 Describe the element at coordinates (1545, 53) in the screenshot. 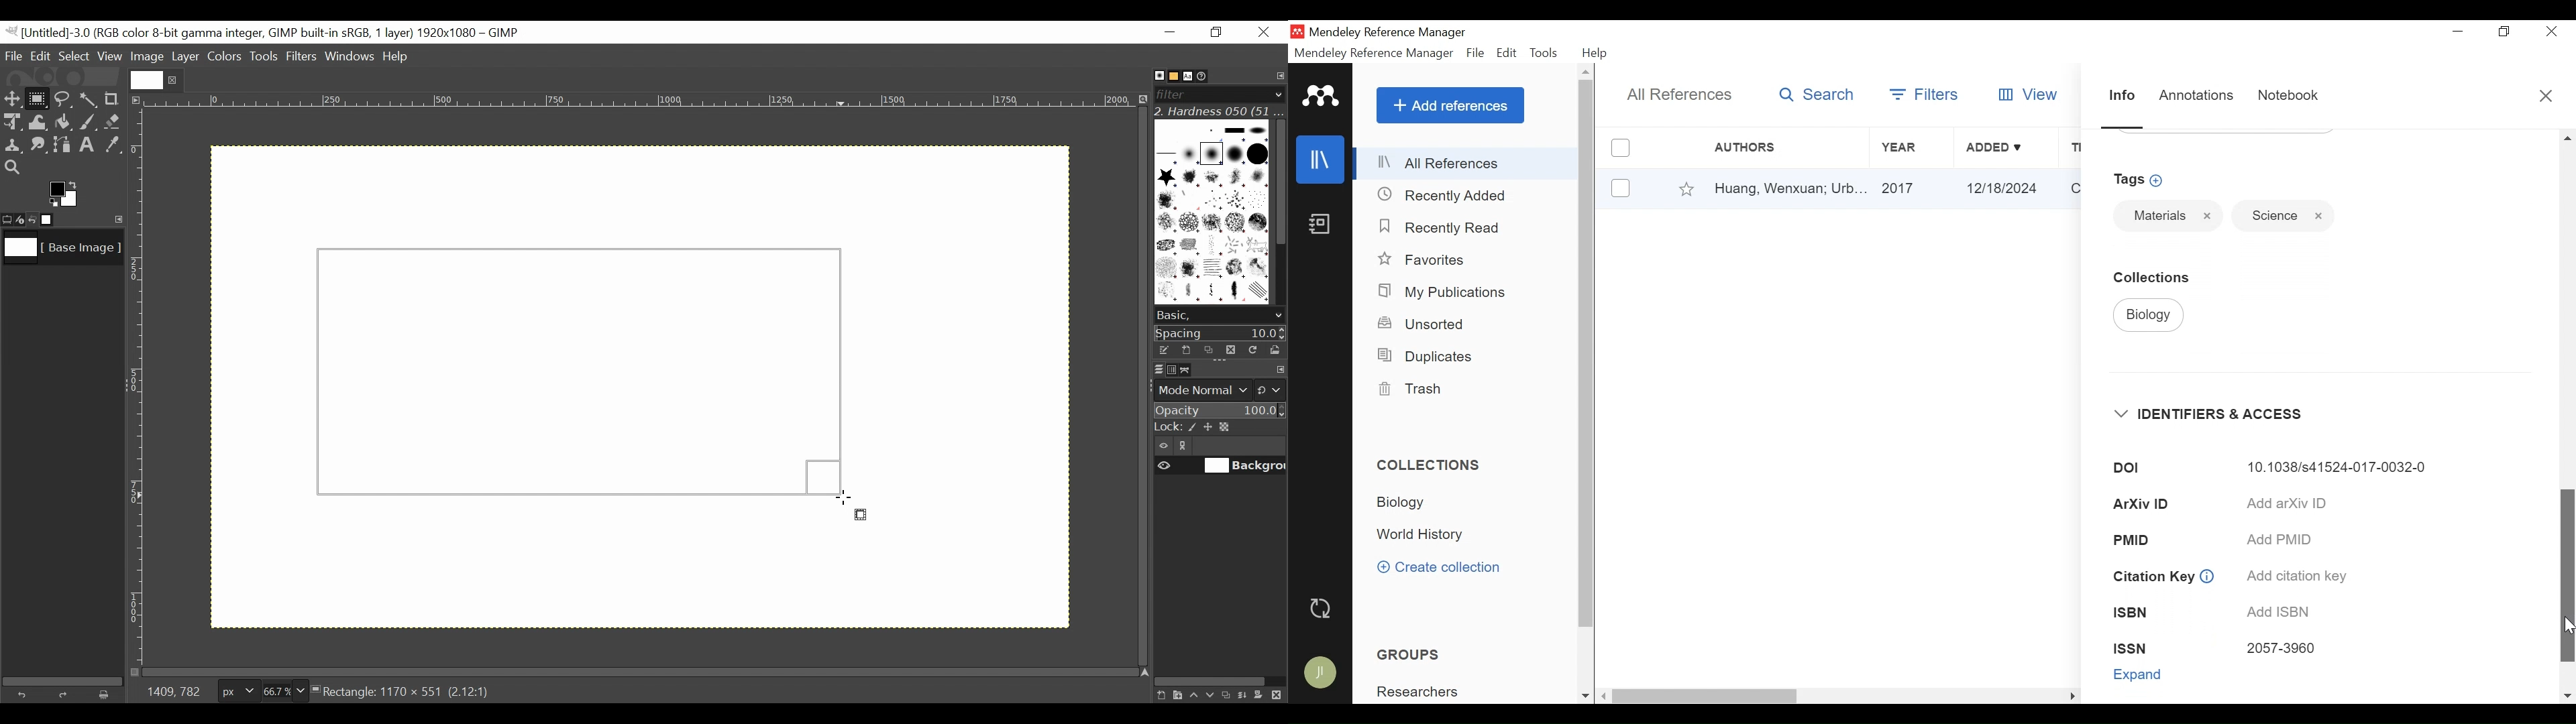

I see `Tools` at that location.